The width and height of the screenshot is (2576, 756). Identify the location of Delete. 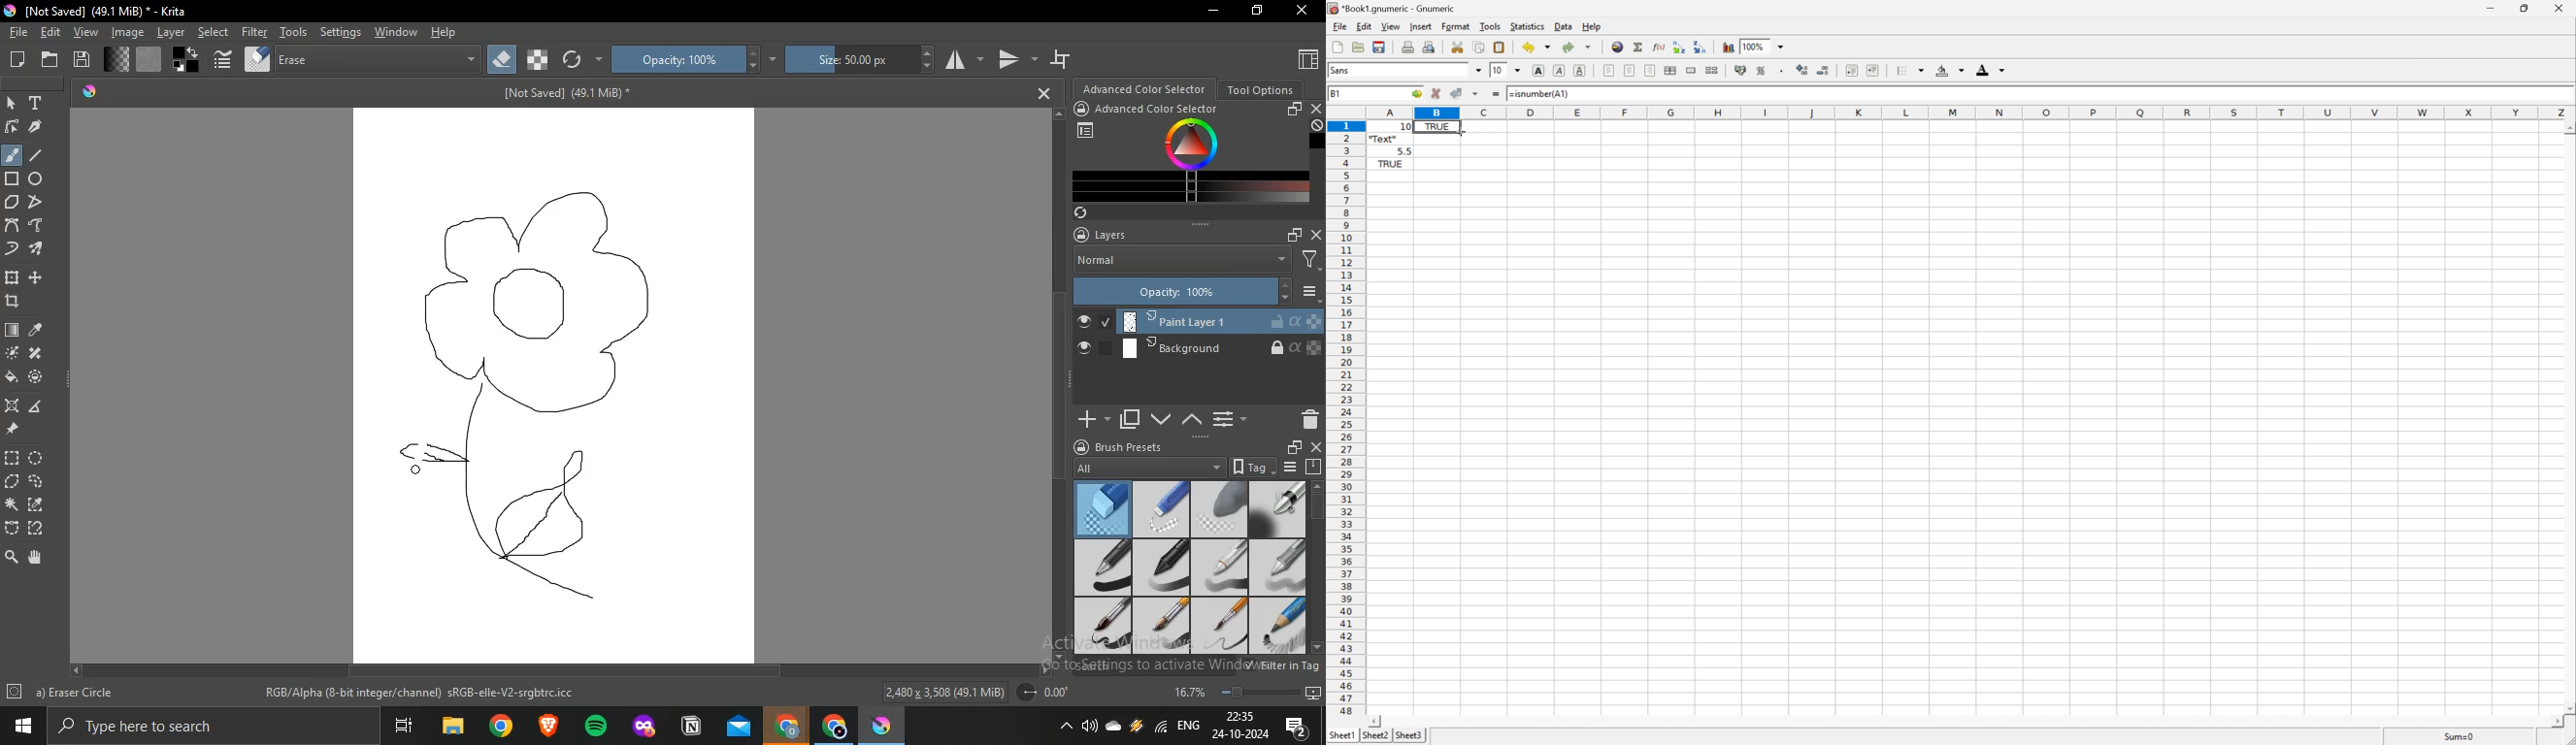
(1305, 420).